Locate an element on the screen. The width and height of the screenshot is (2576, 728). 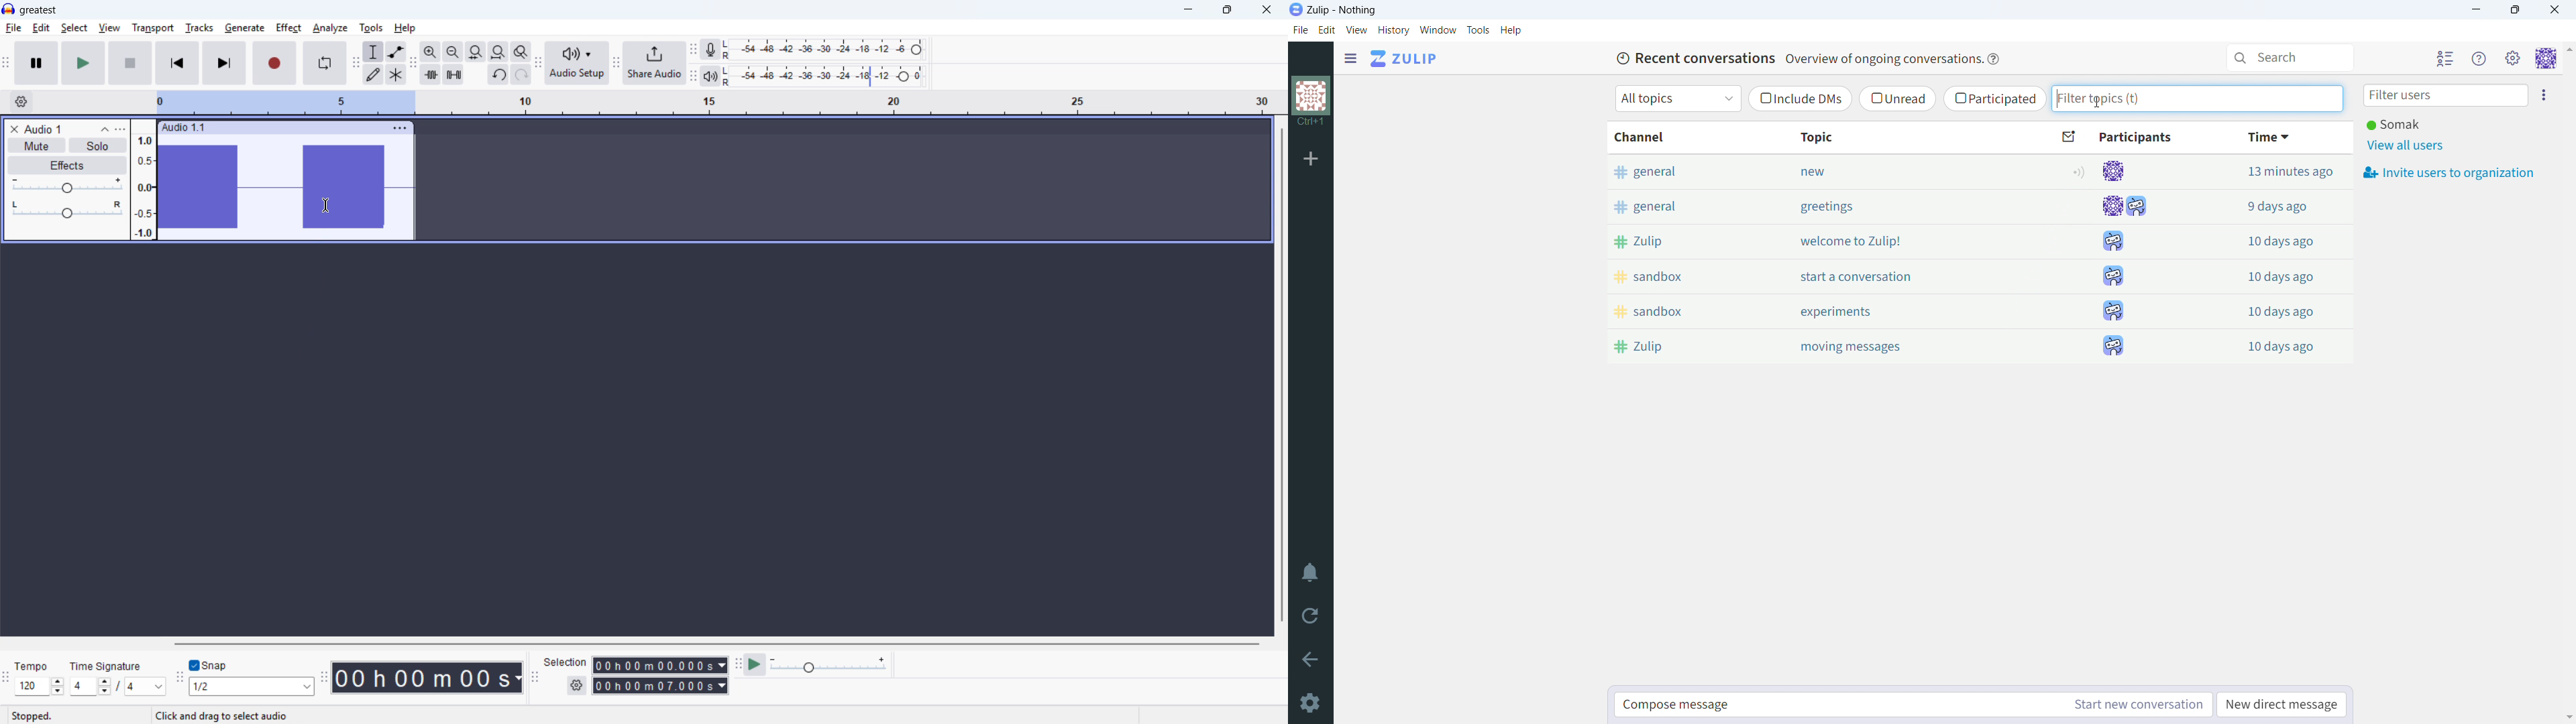
channel is located at coordinates (1676, 137).